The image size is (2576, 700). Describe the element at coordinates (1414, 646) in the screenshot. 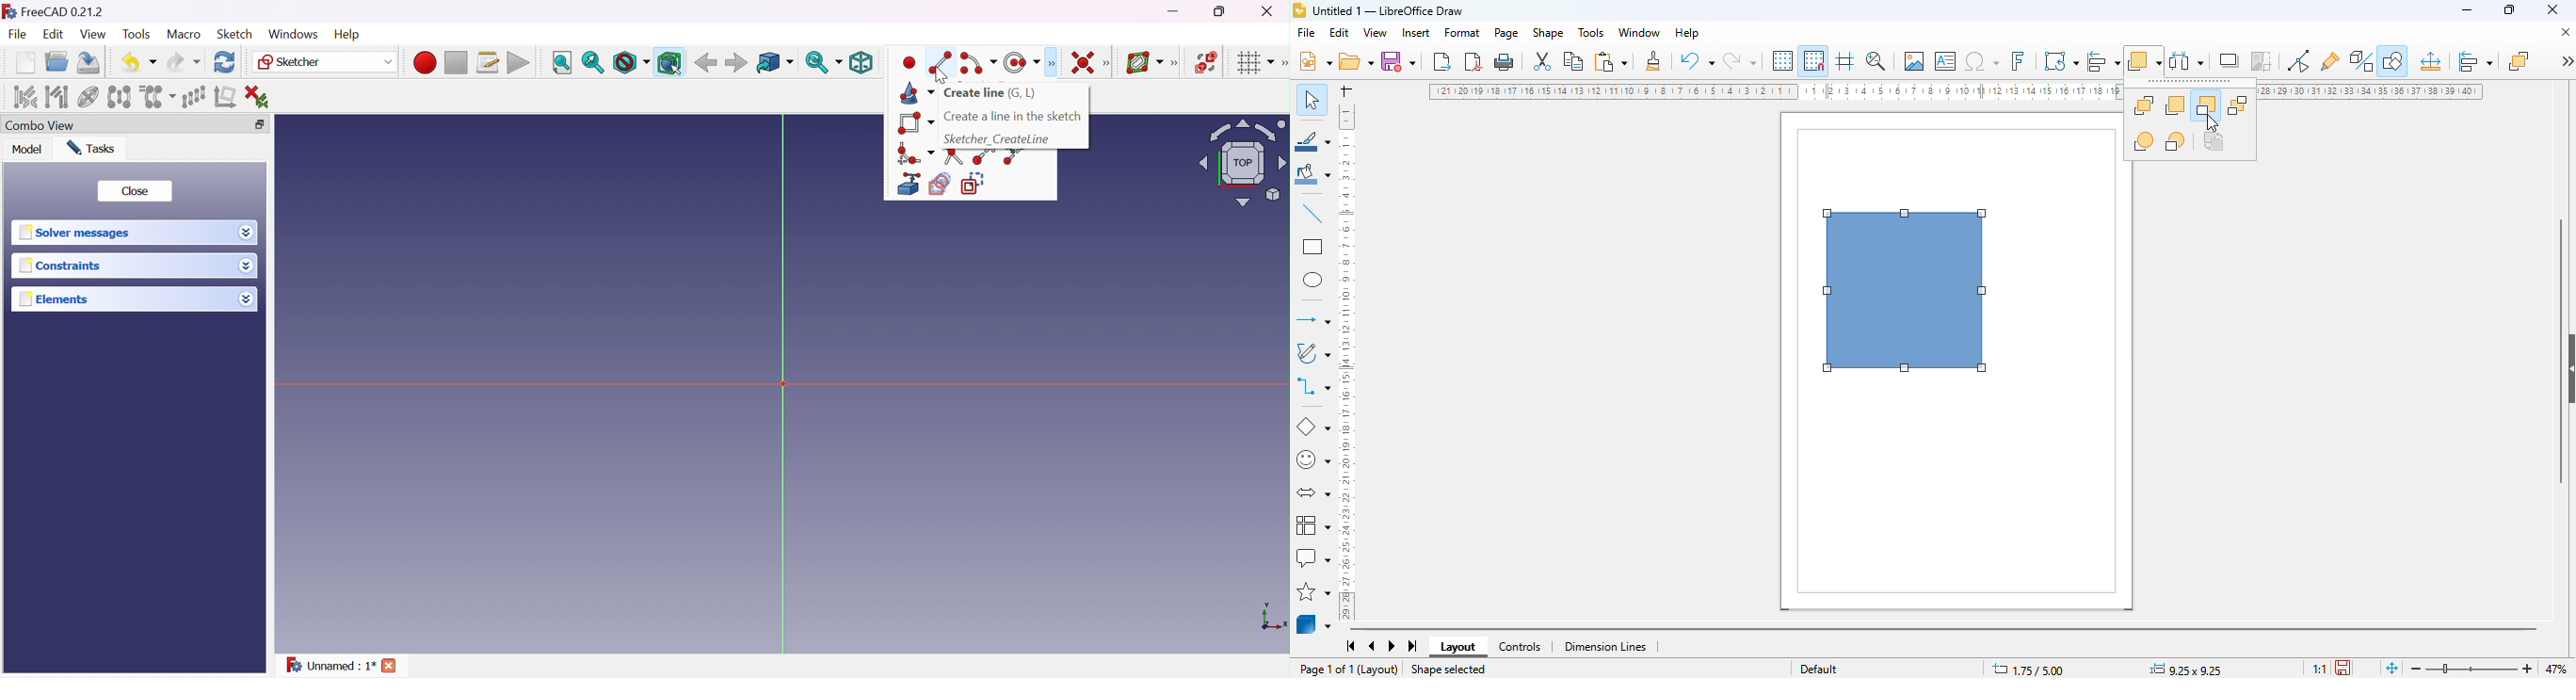

I see `Scroll to last sheet` at that location.